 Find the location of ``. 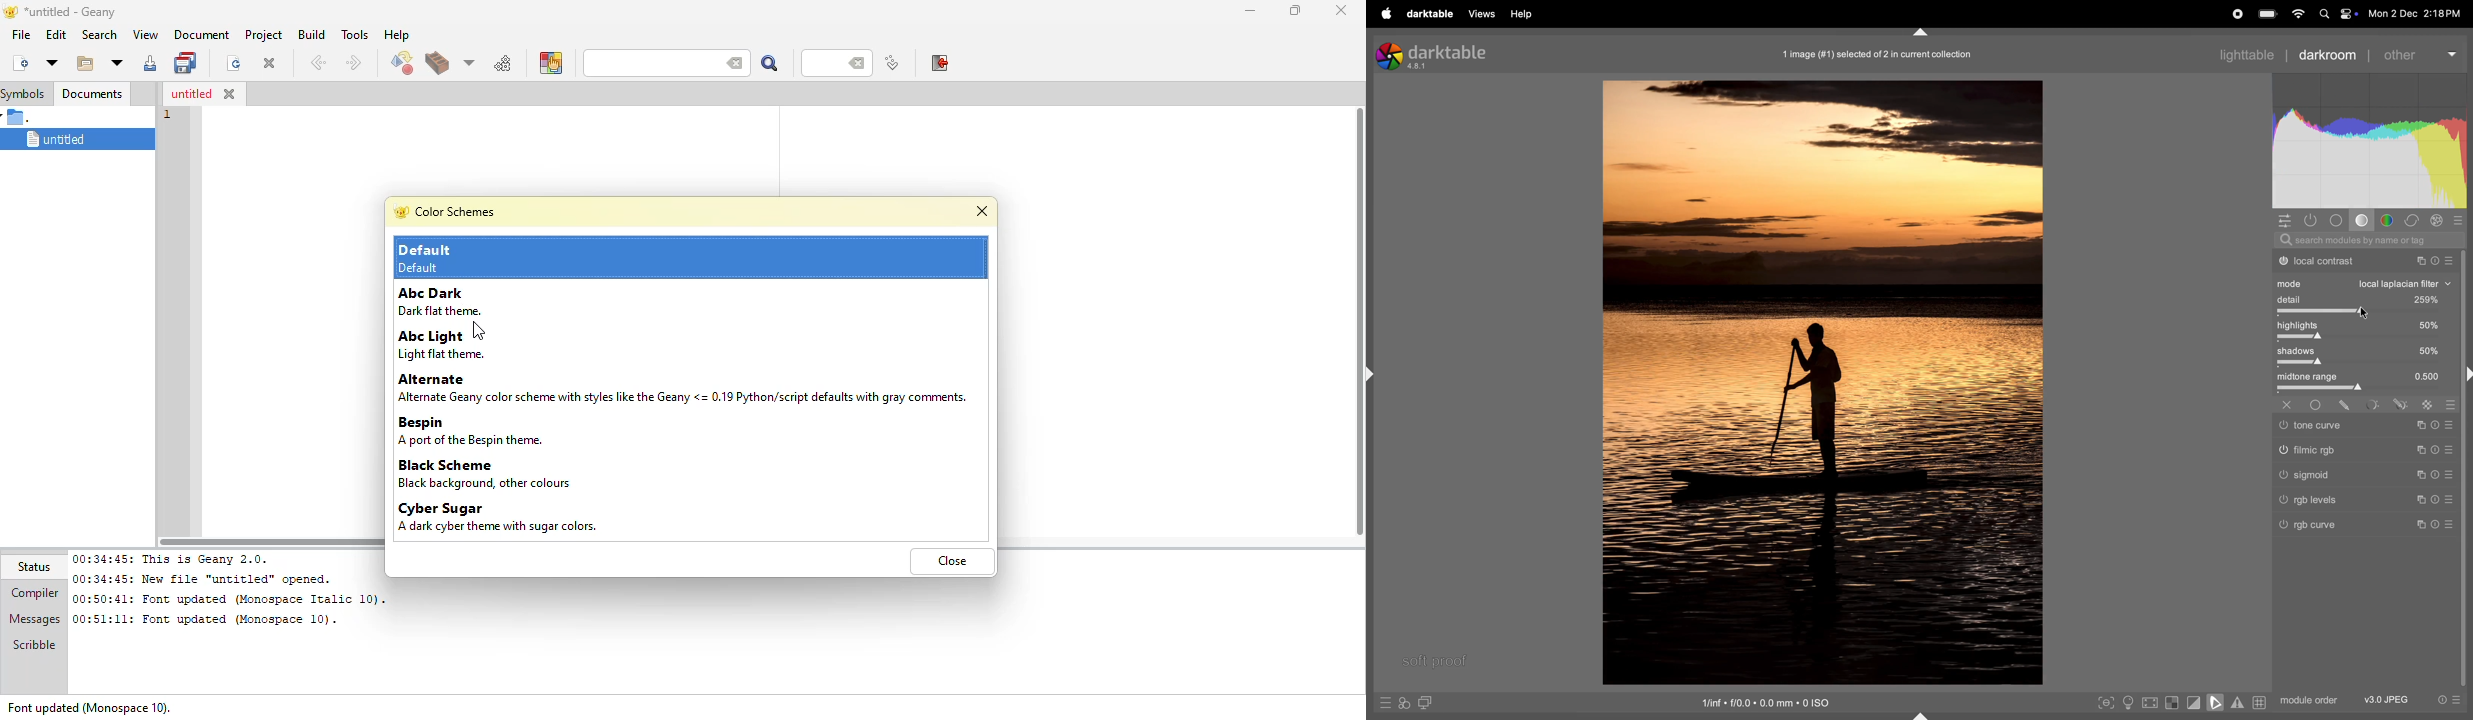

 is located at coordinates (2449, 526).